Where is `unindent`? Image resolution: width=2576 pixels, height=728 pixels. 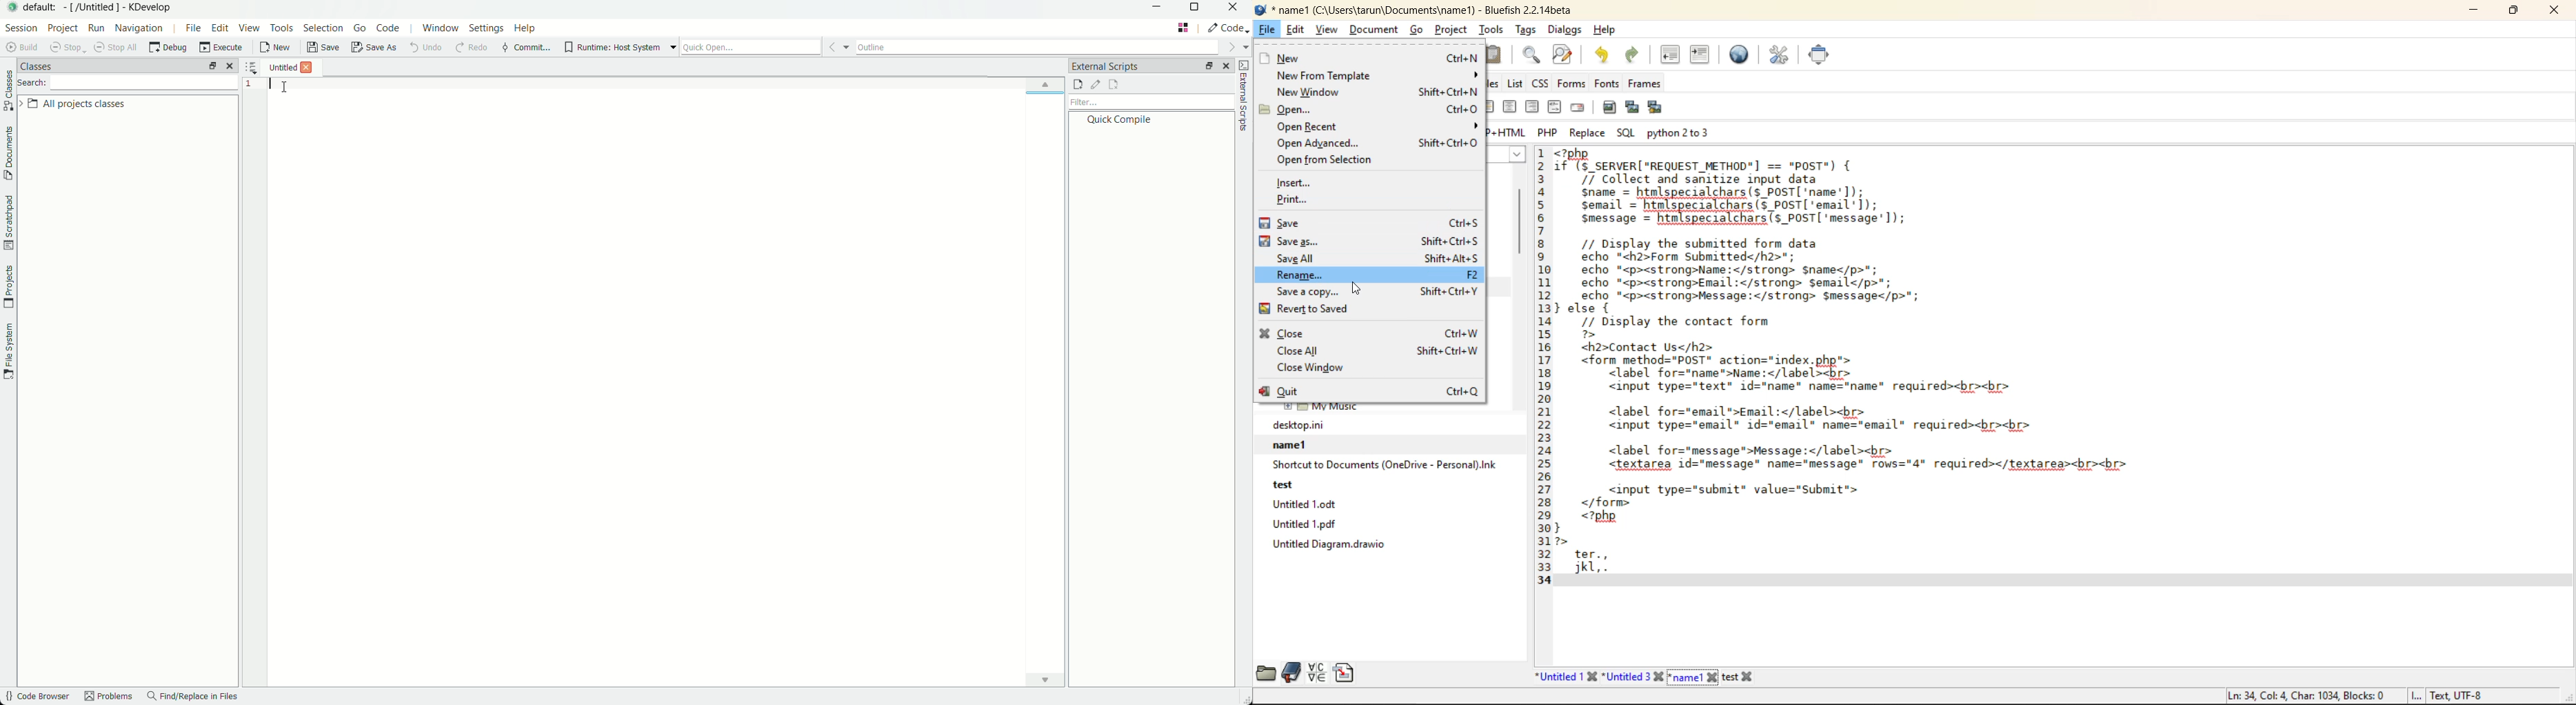
unindent is located at coordinates (1671, 57).